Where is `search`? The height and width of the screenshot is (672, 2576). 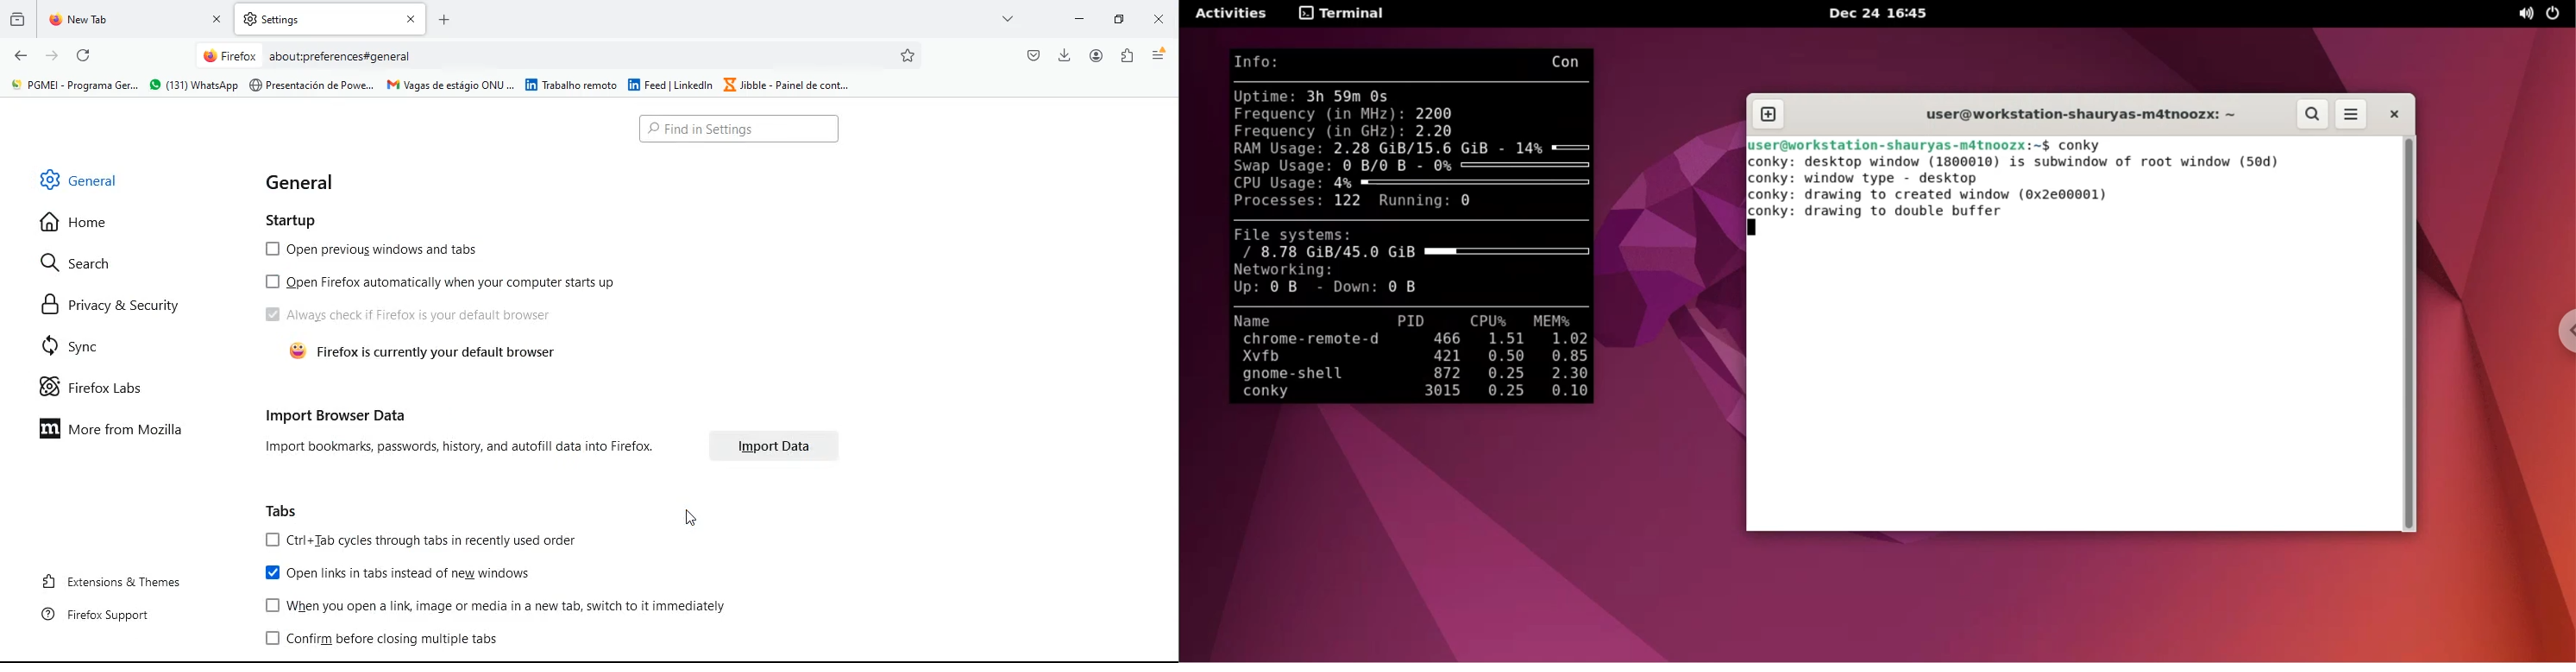 search is located at coordinates (80, 265).